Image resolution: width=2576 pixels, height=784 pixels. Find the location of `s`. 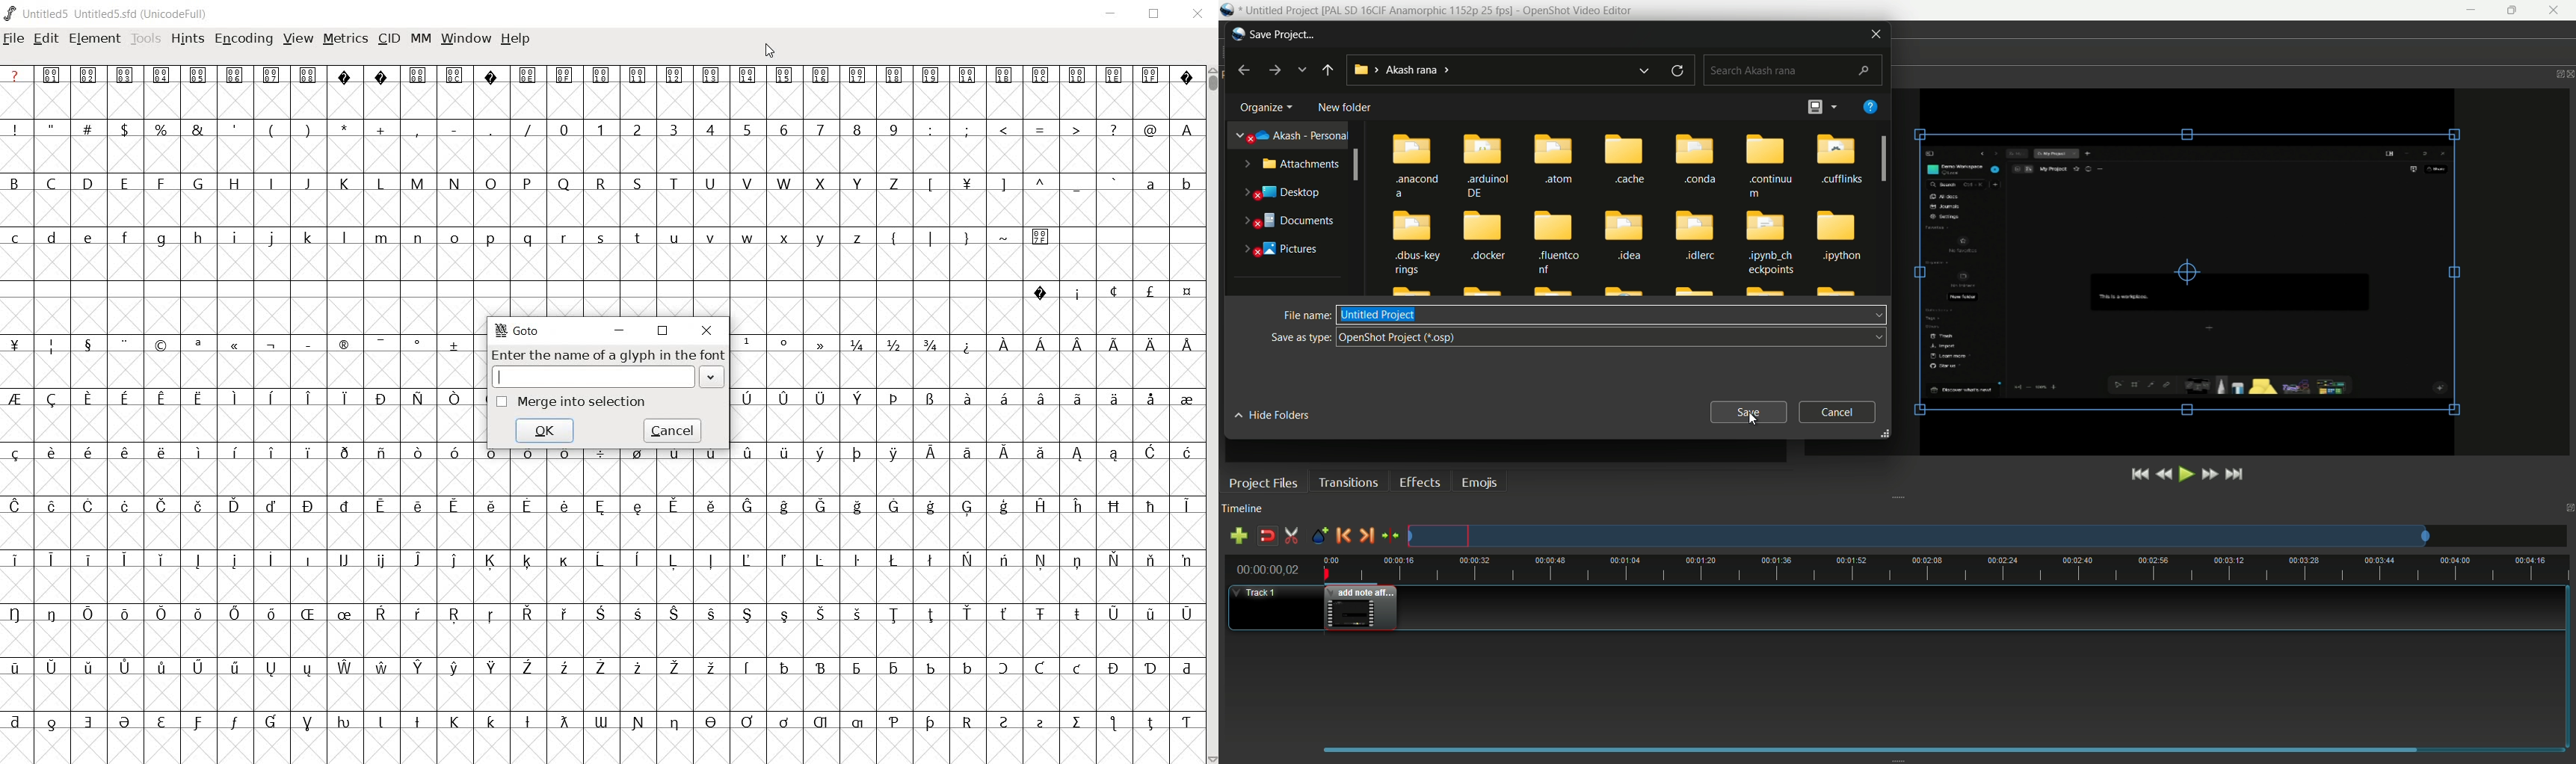

s is located at coordinates (600, 236).